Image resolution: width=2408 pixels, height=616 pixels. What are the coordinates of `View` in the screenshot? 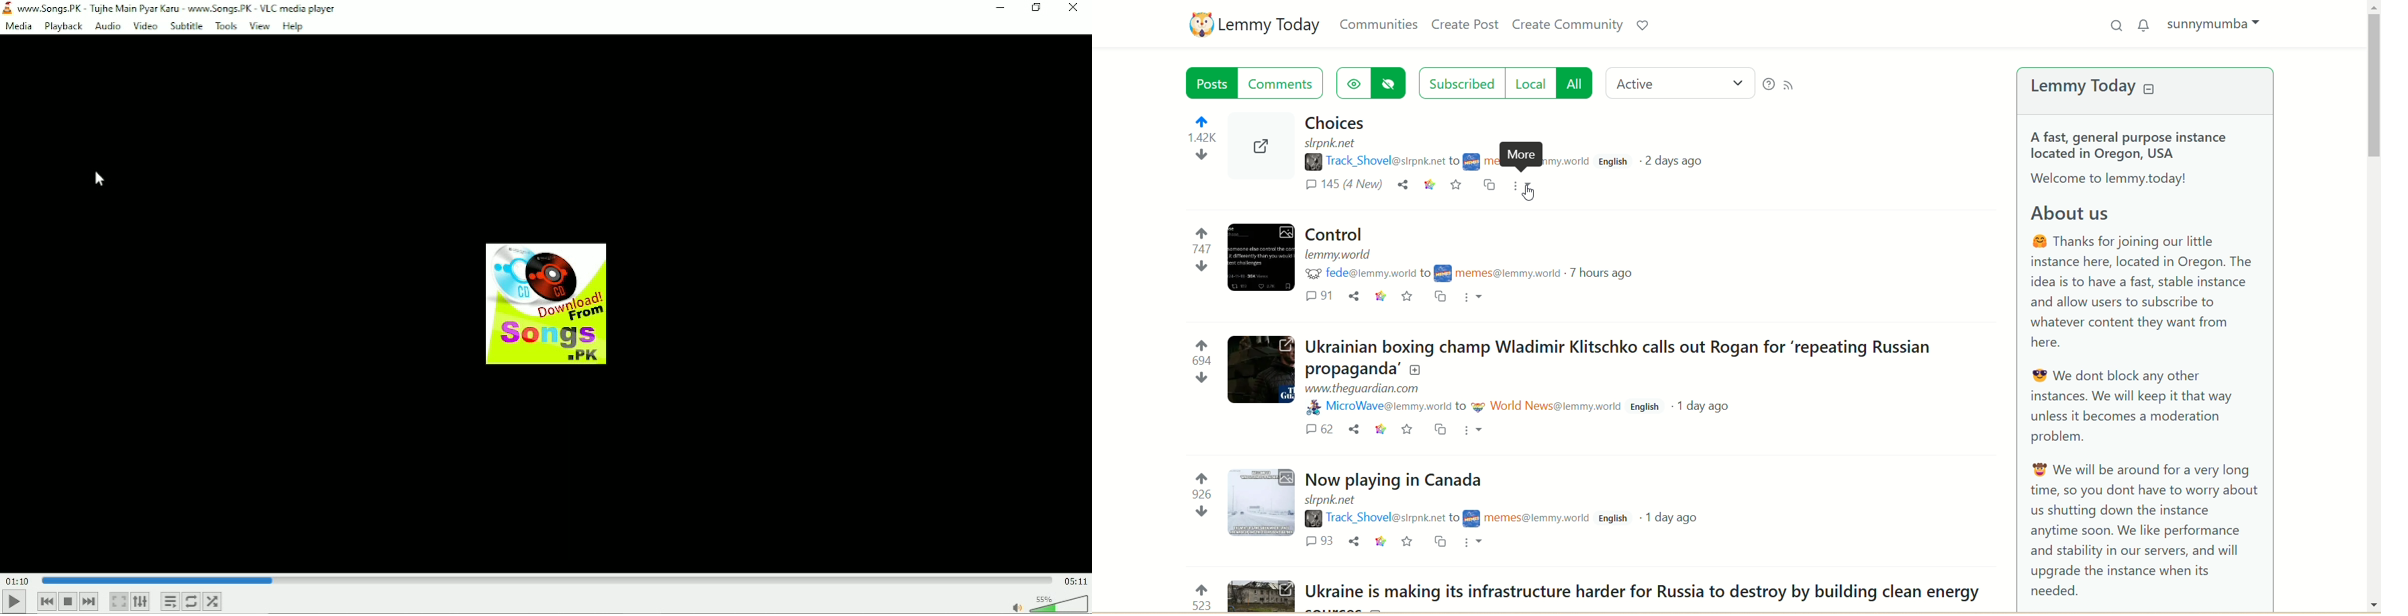 It's located at (259, 27).